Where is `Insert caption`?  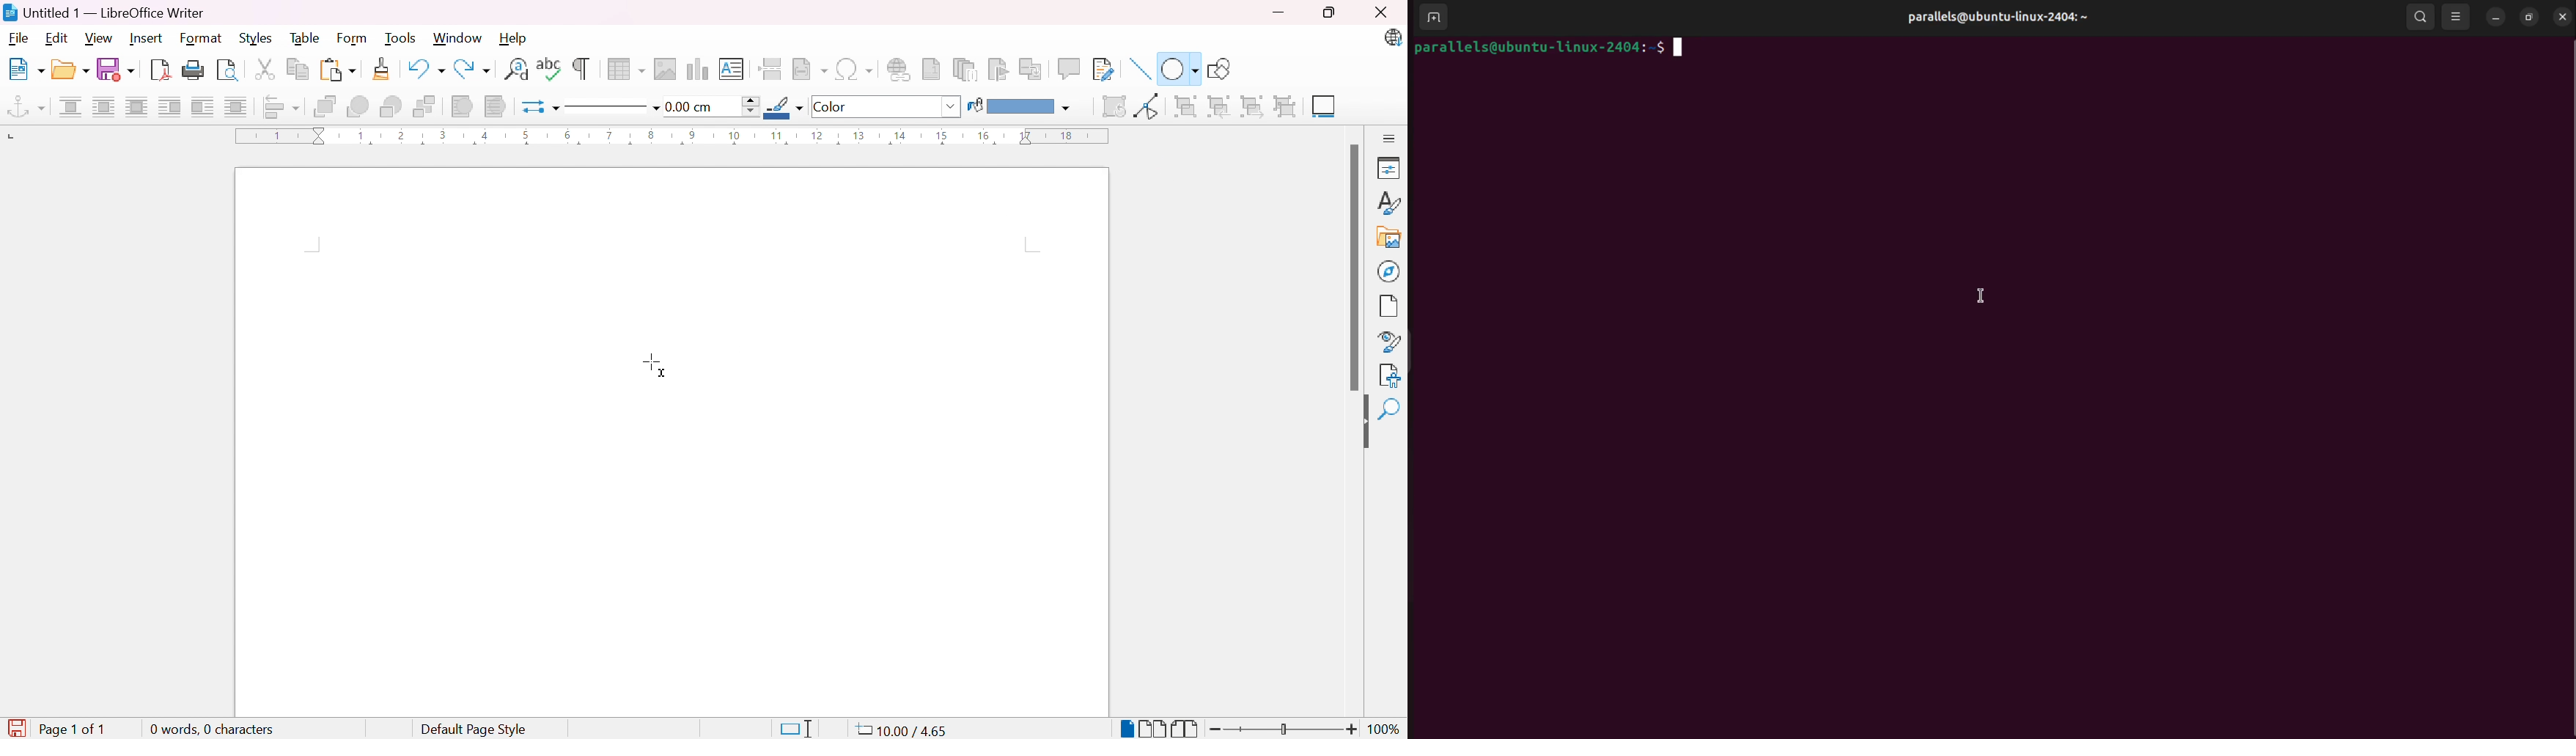 Insert caption is located at coordinates (1326, 109).